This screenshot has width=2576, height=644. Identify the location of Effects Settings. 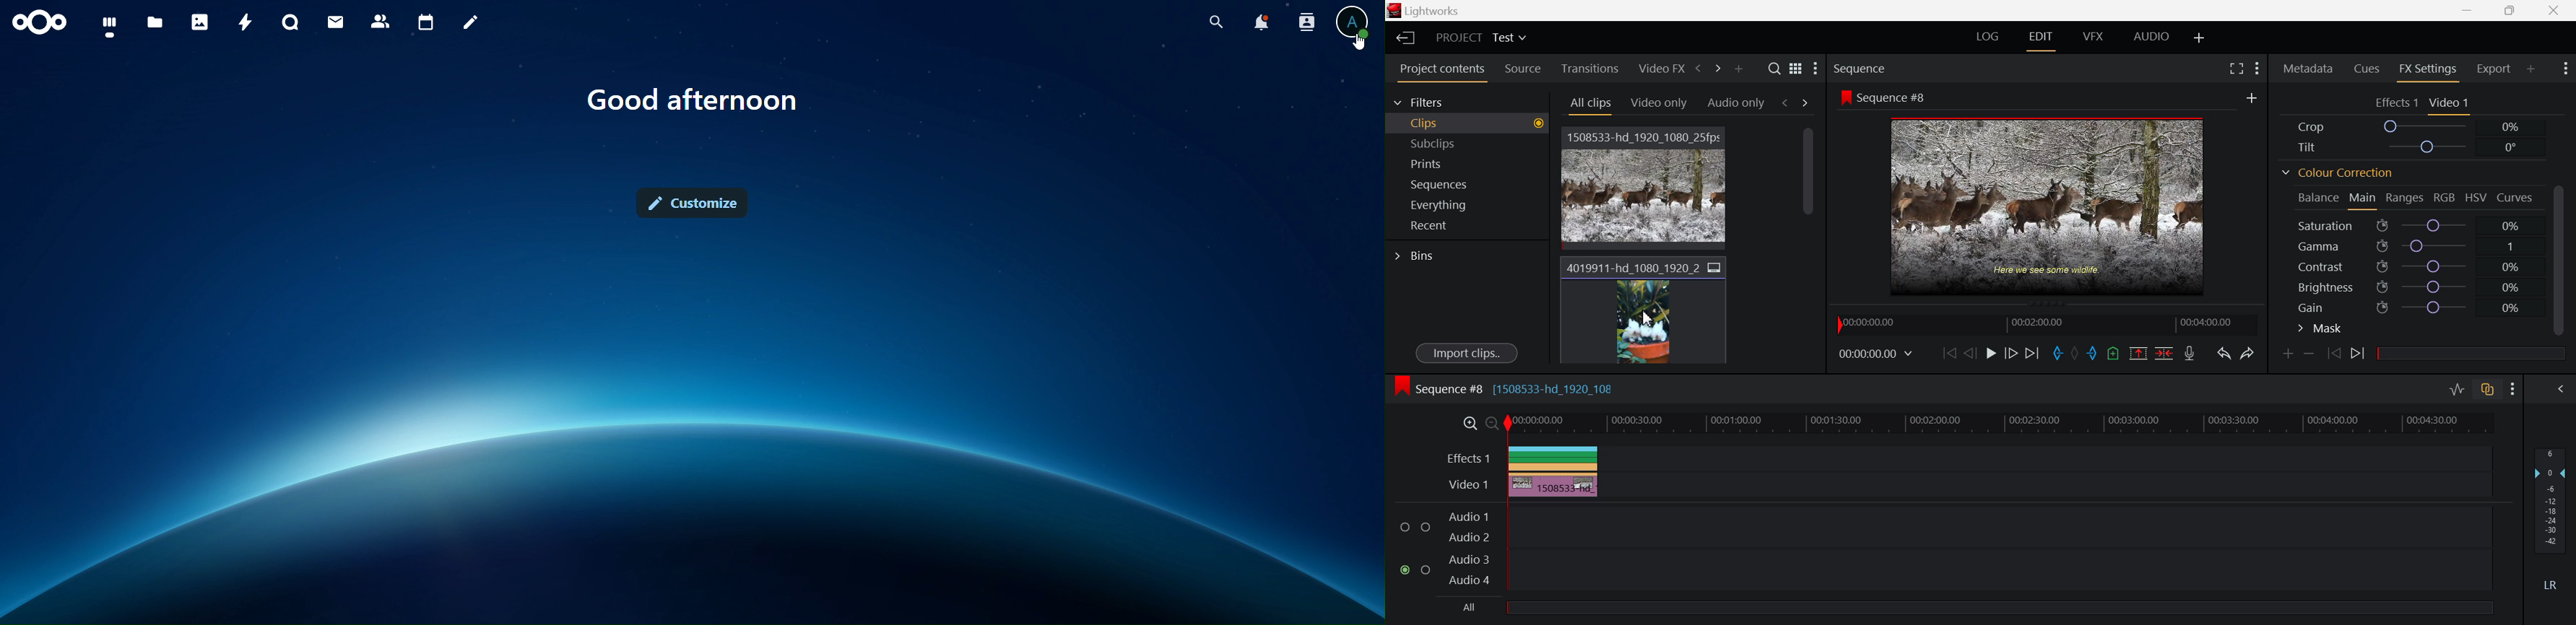
(2395, 103).